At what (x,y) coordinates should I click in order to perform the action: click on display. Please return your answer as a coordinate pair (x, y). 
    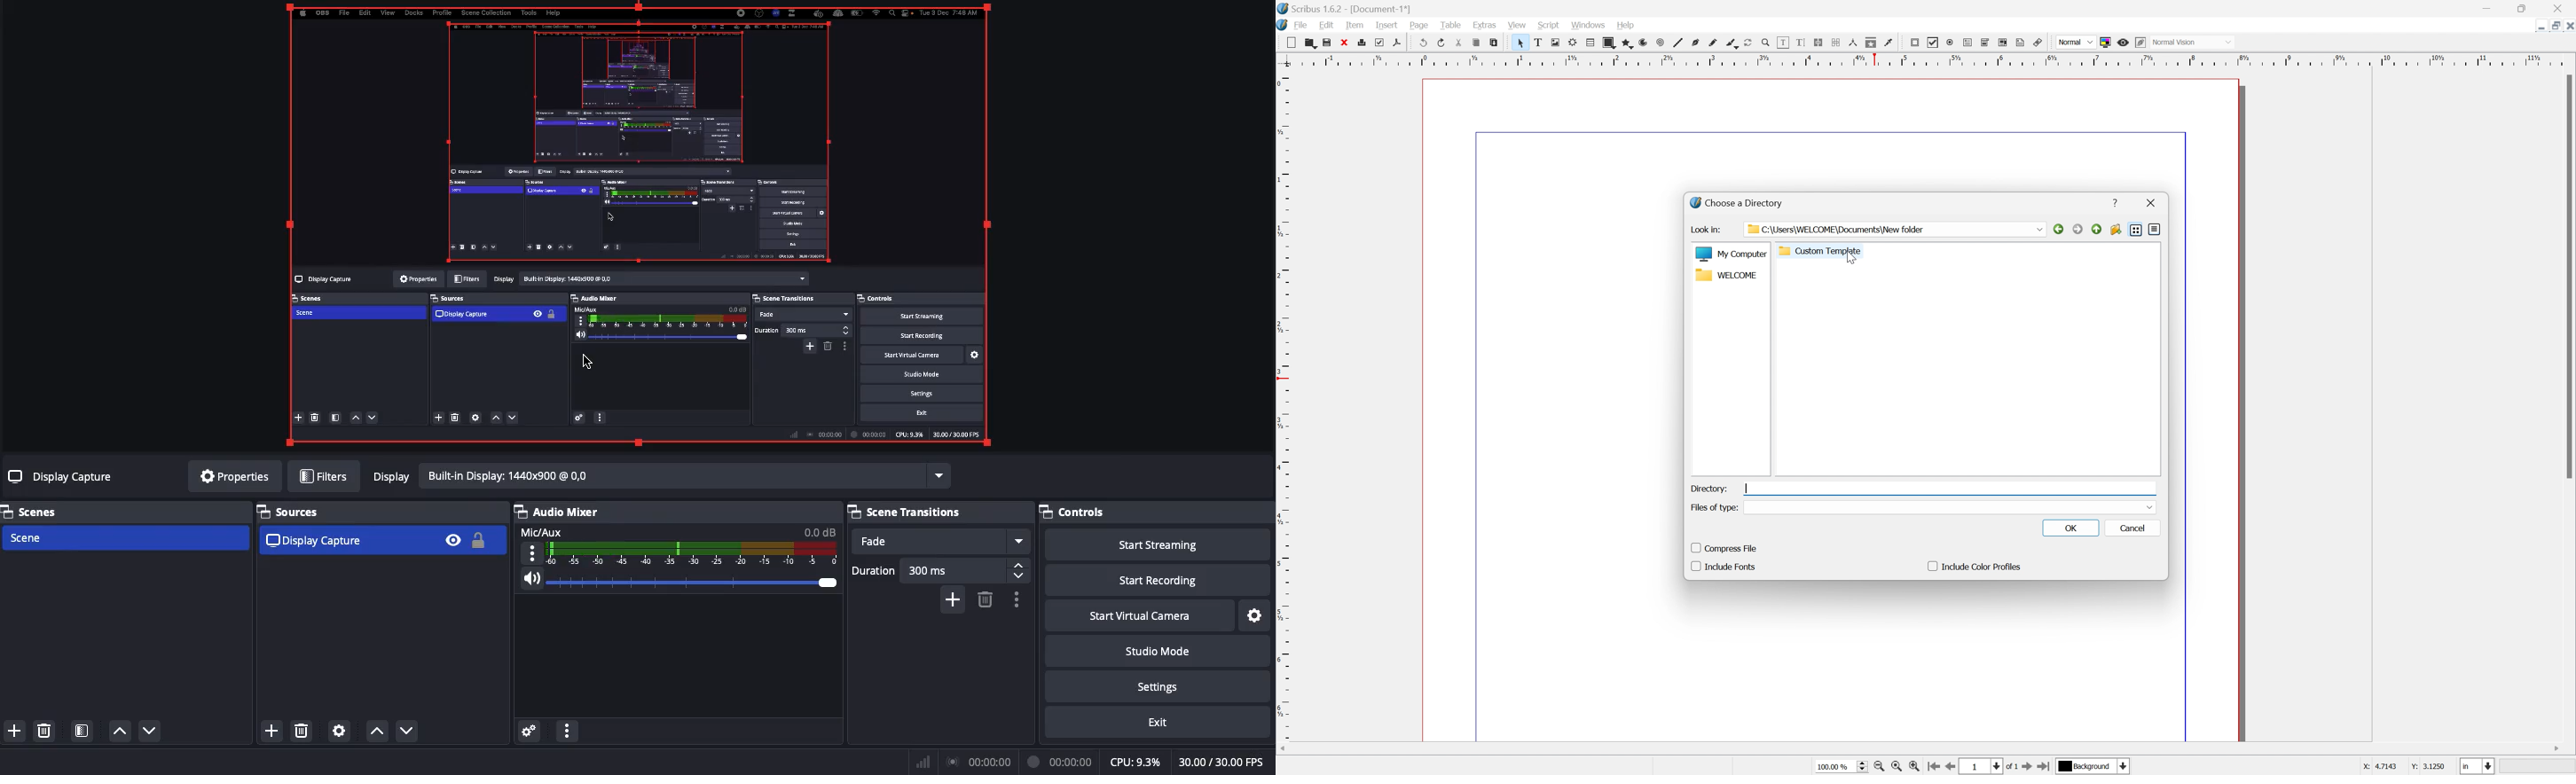
    Looking at the image, I should click on (659, 480).